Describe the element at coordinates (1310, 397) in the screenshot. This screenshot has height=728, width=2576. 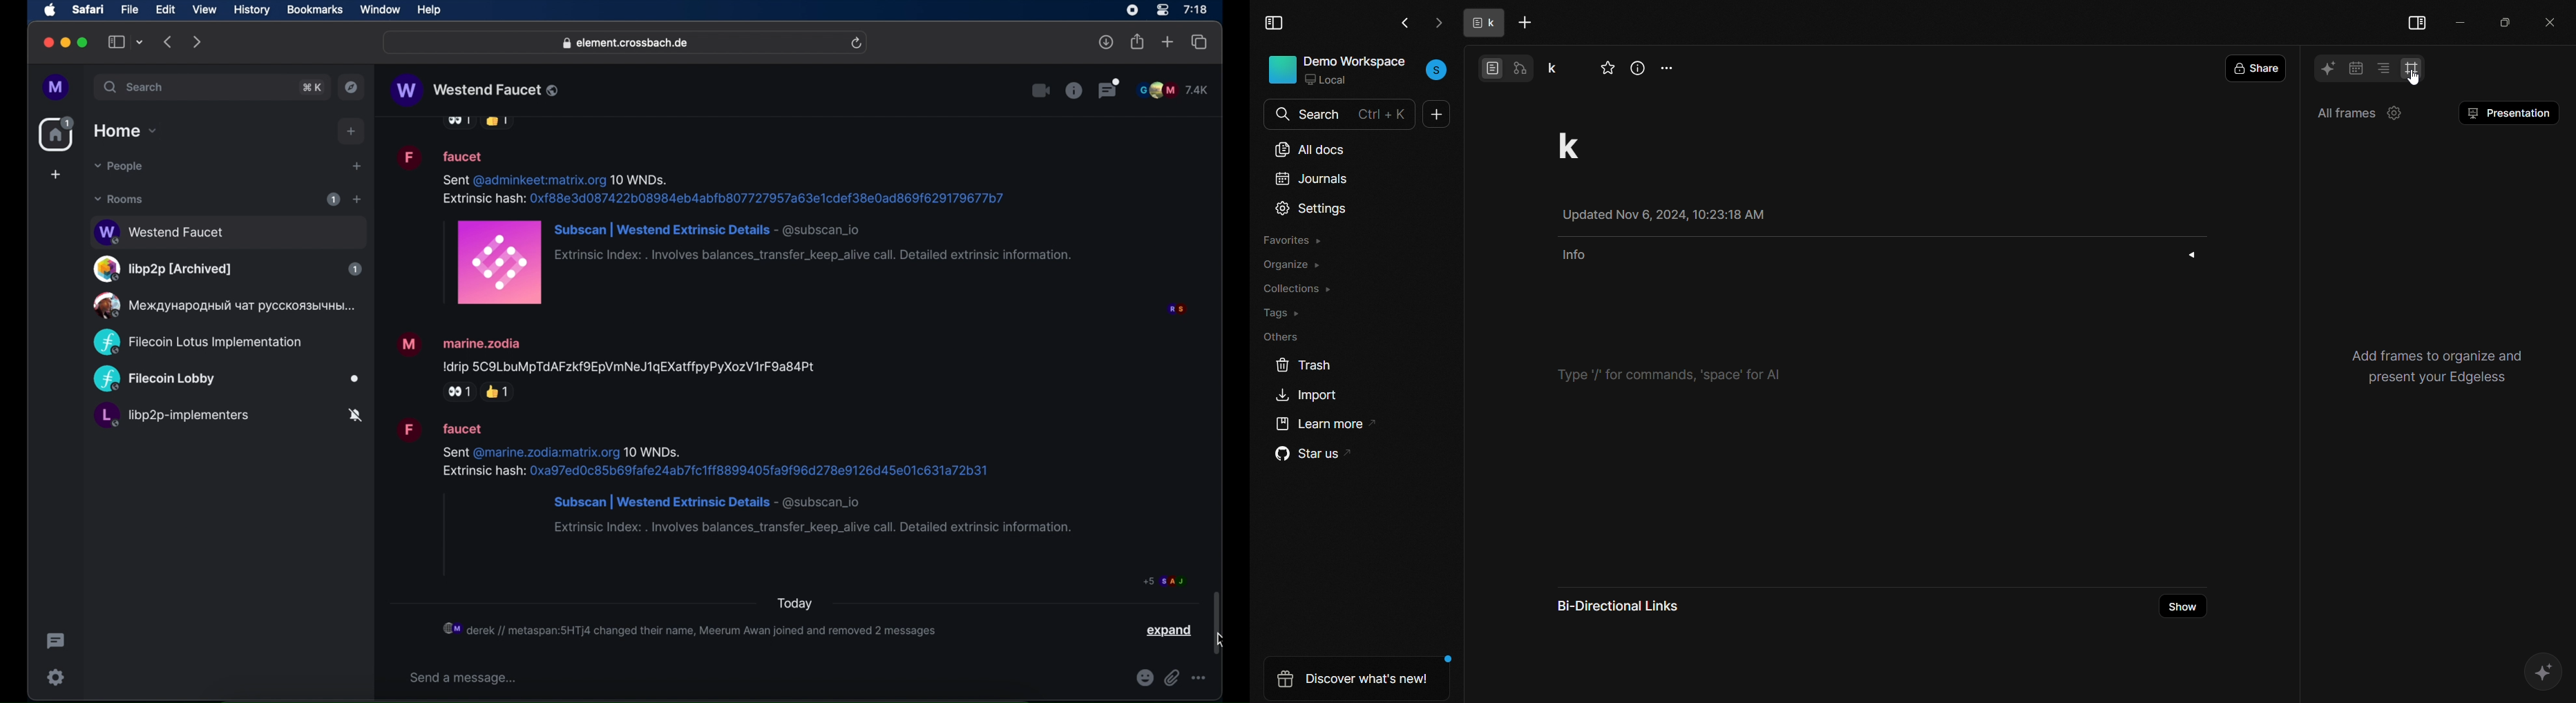
I see `import` at that location.